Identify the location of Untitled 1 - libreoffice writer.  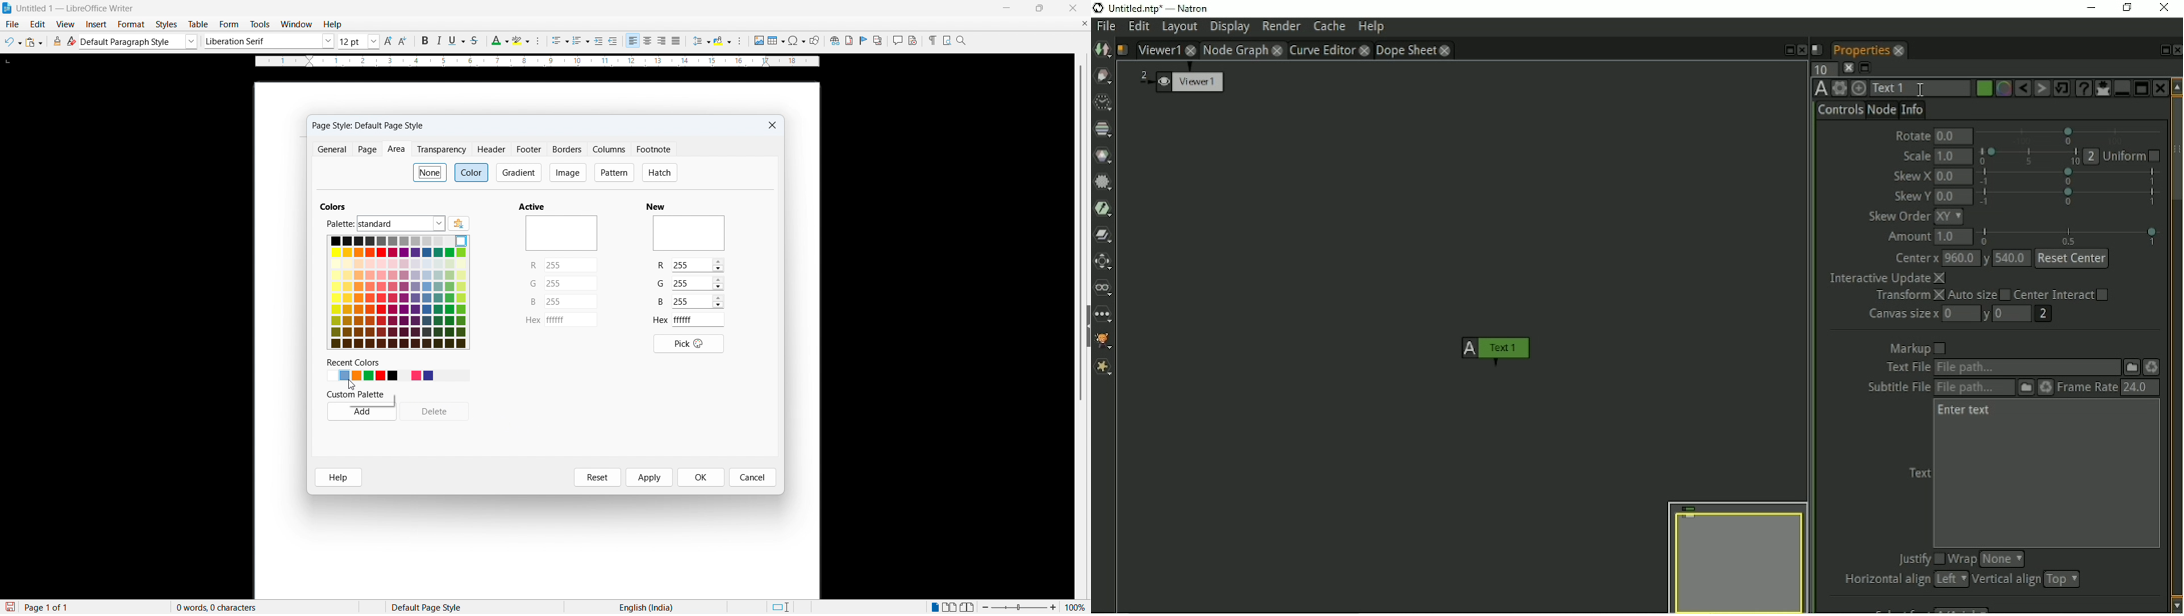
(75, 9).